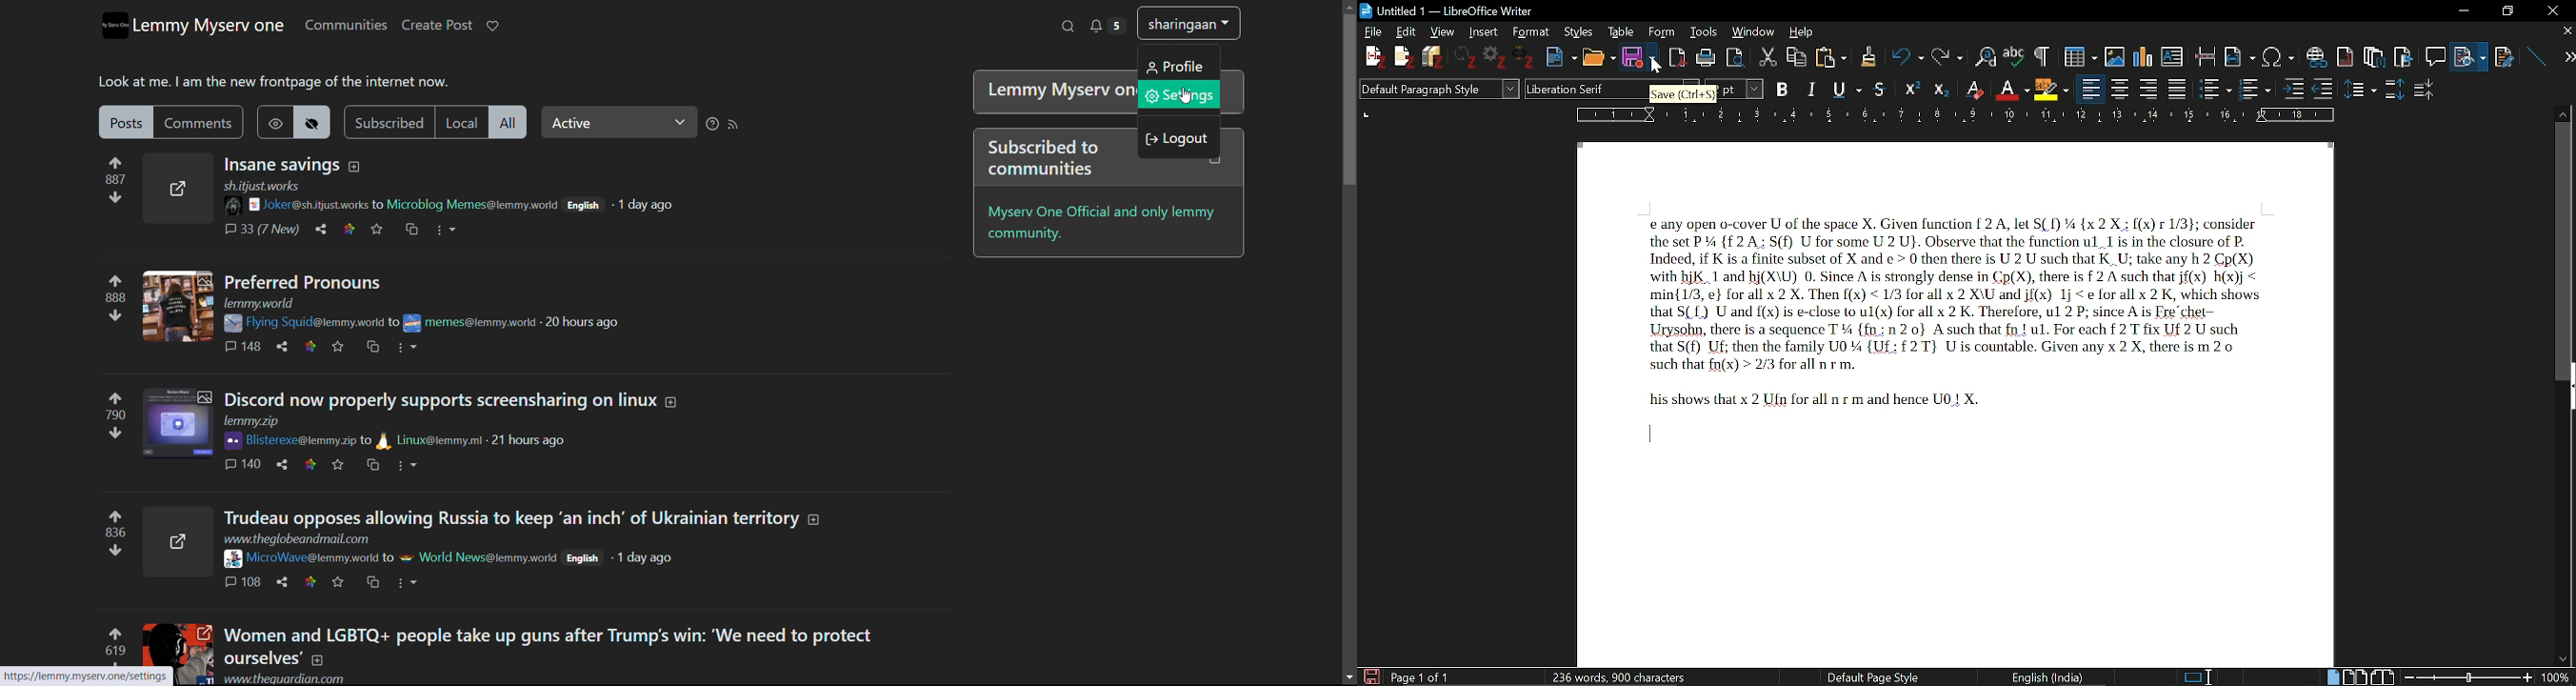  I want to click on toggle ordered lists, so click(2256, 88).